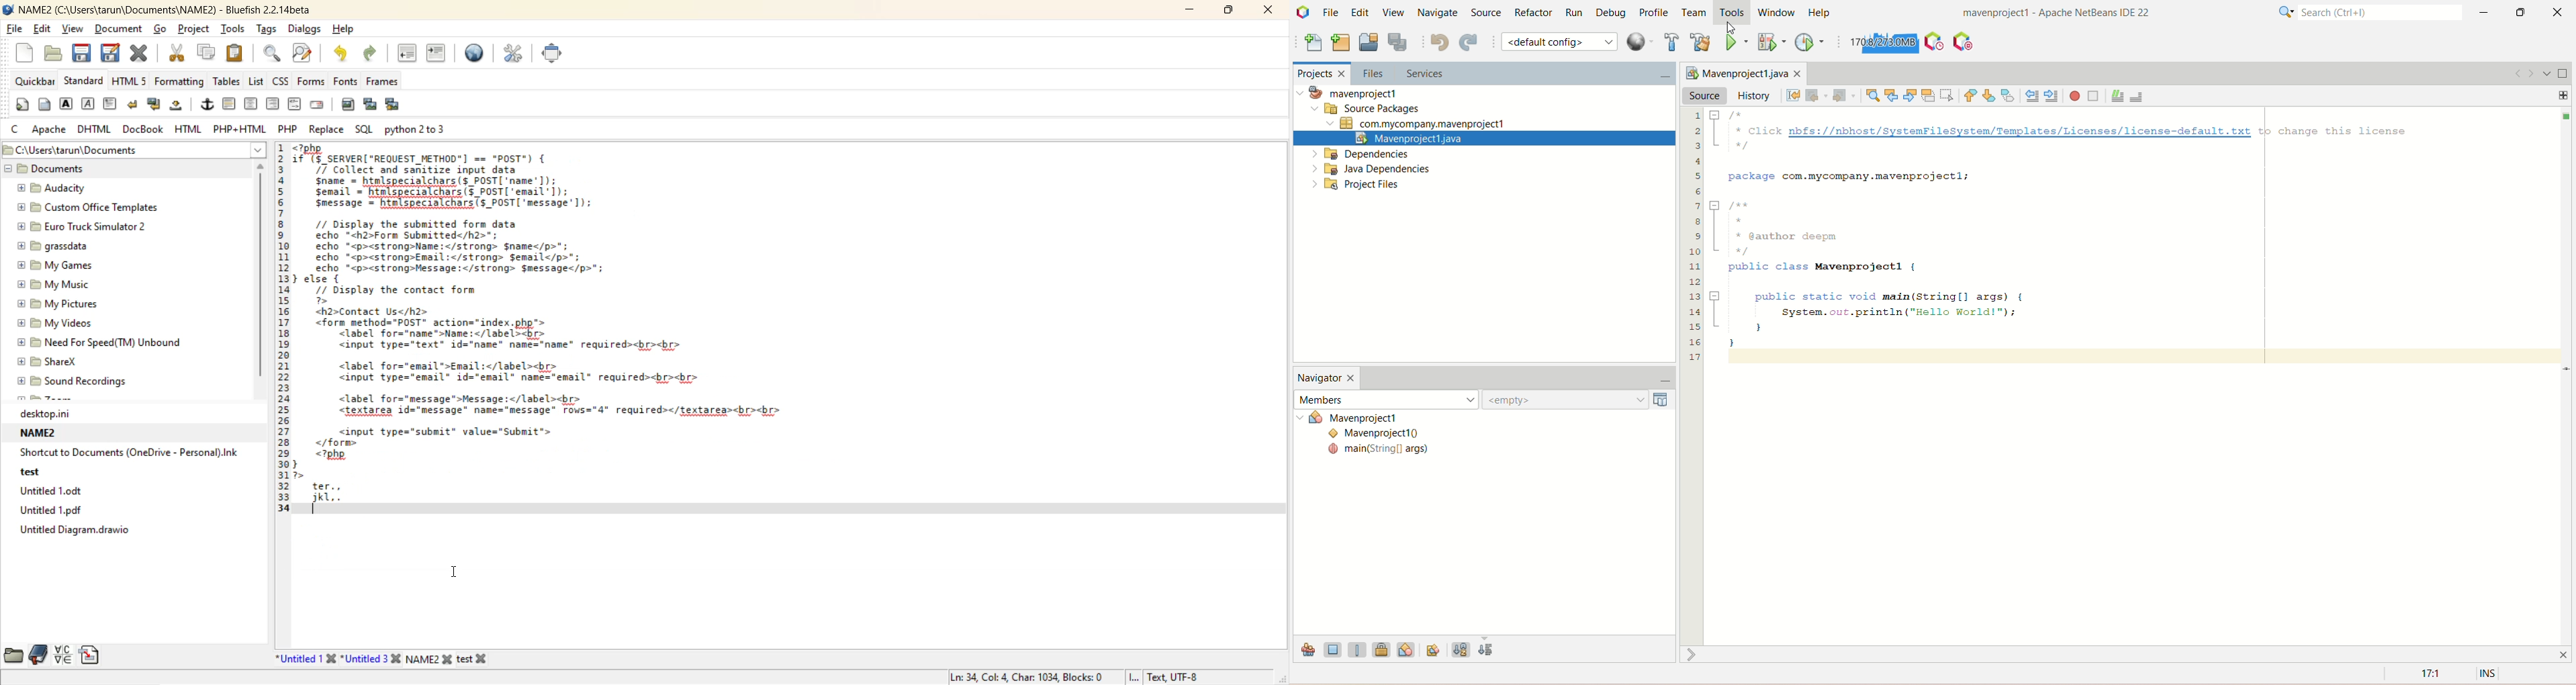 The height and width of the screenshot is (700, 2576). Describe the element at coordinates (52, 130) in the screenshot. I see `apache` at that location.